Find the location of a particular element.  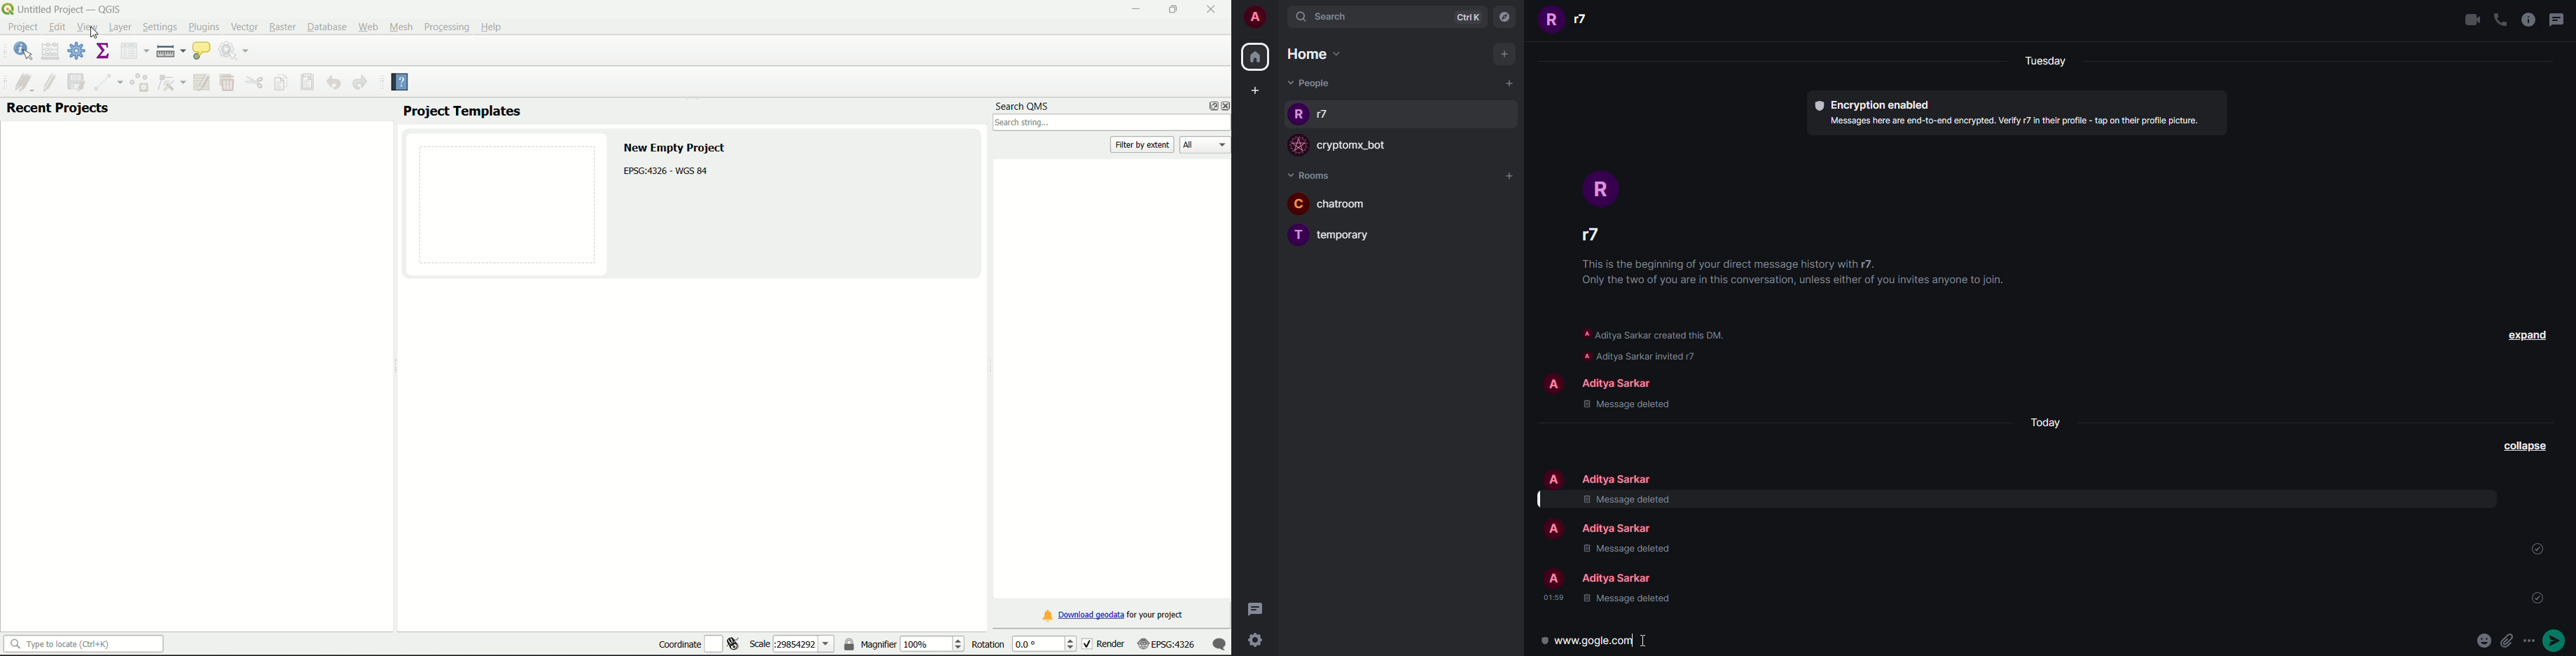

people is located at coordinates (1310, 83).